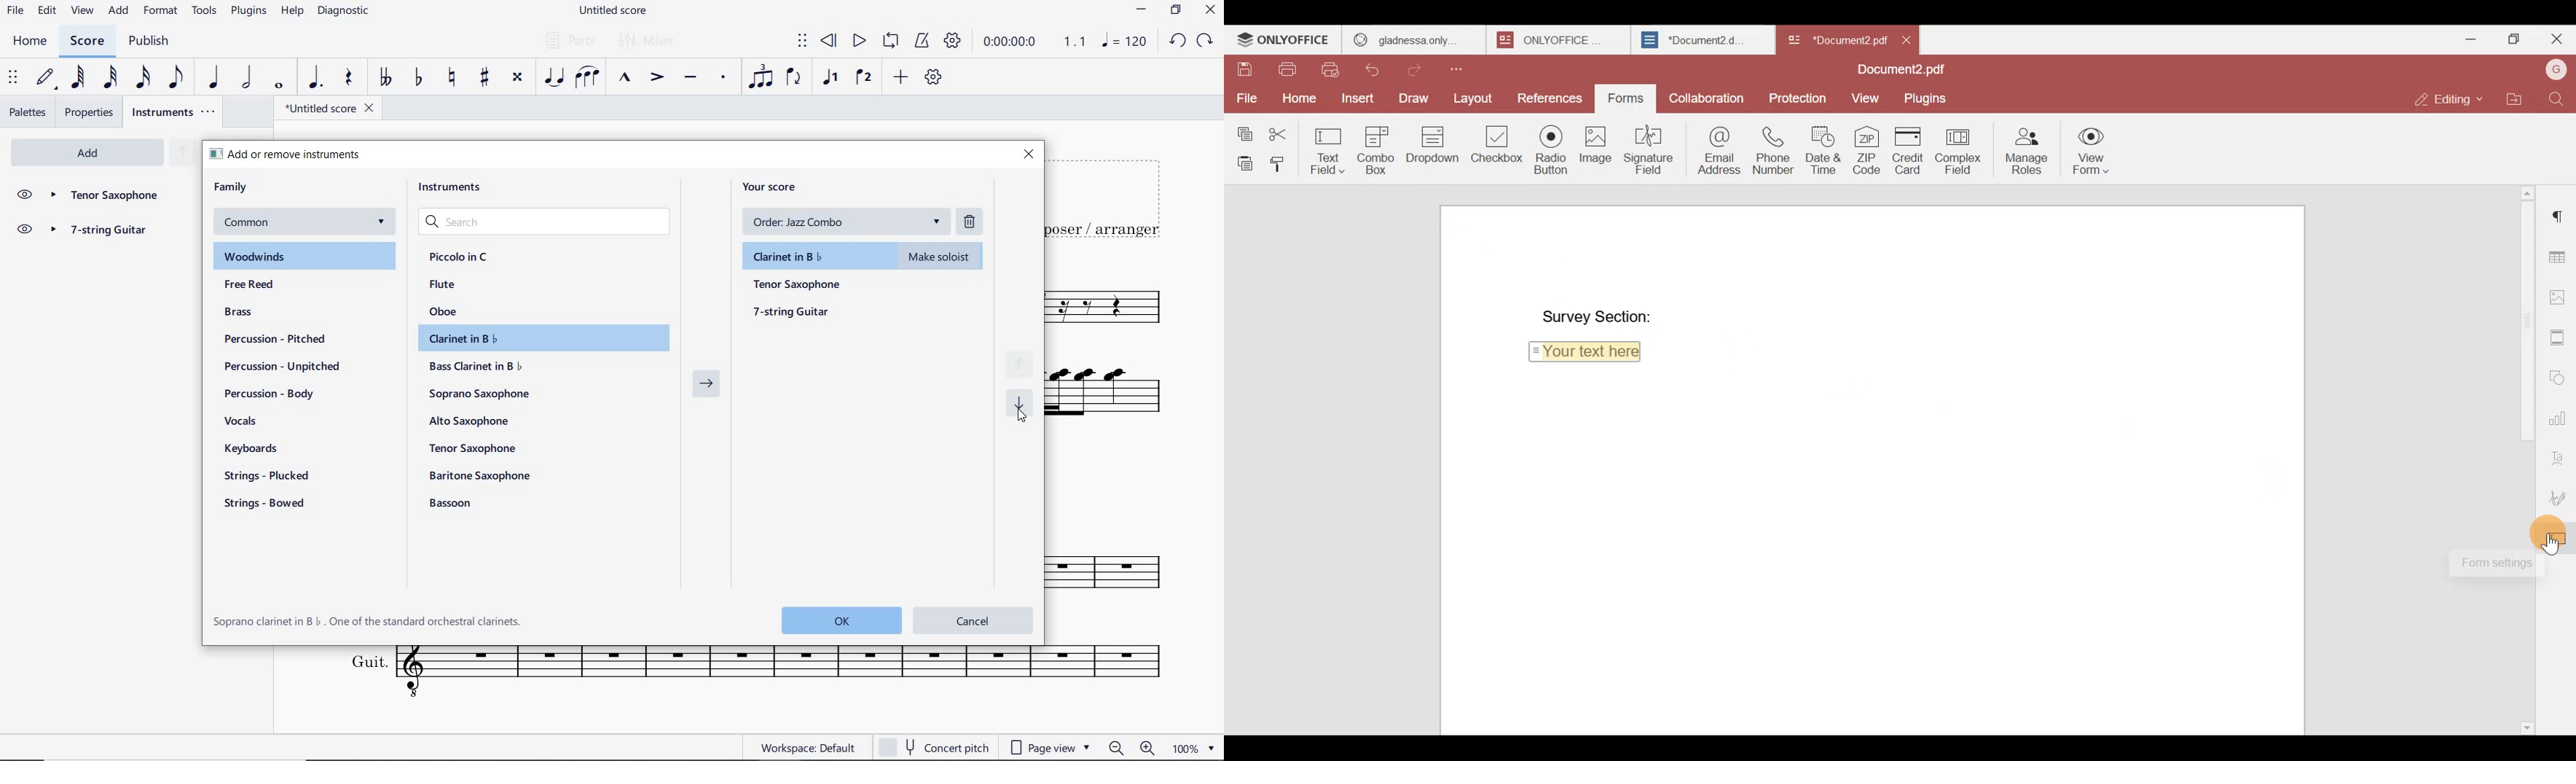 Image resolution: width=2576 pixels, height=784 pixels. I want to click on Open file location, so click(2520, 100).